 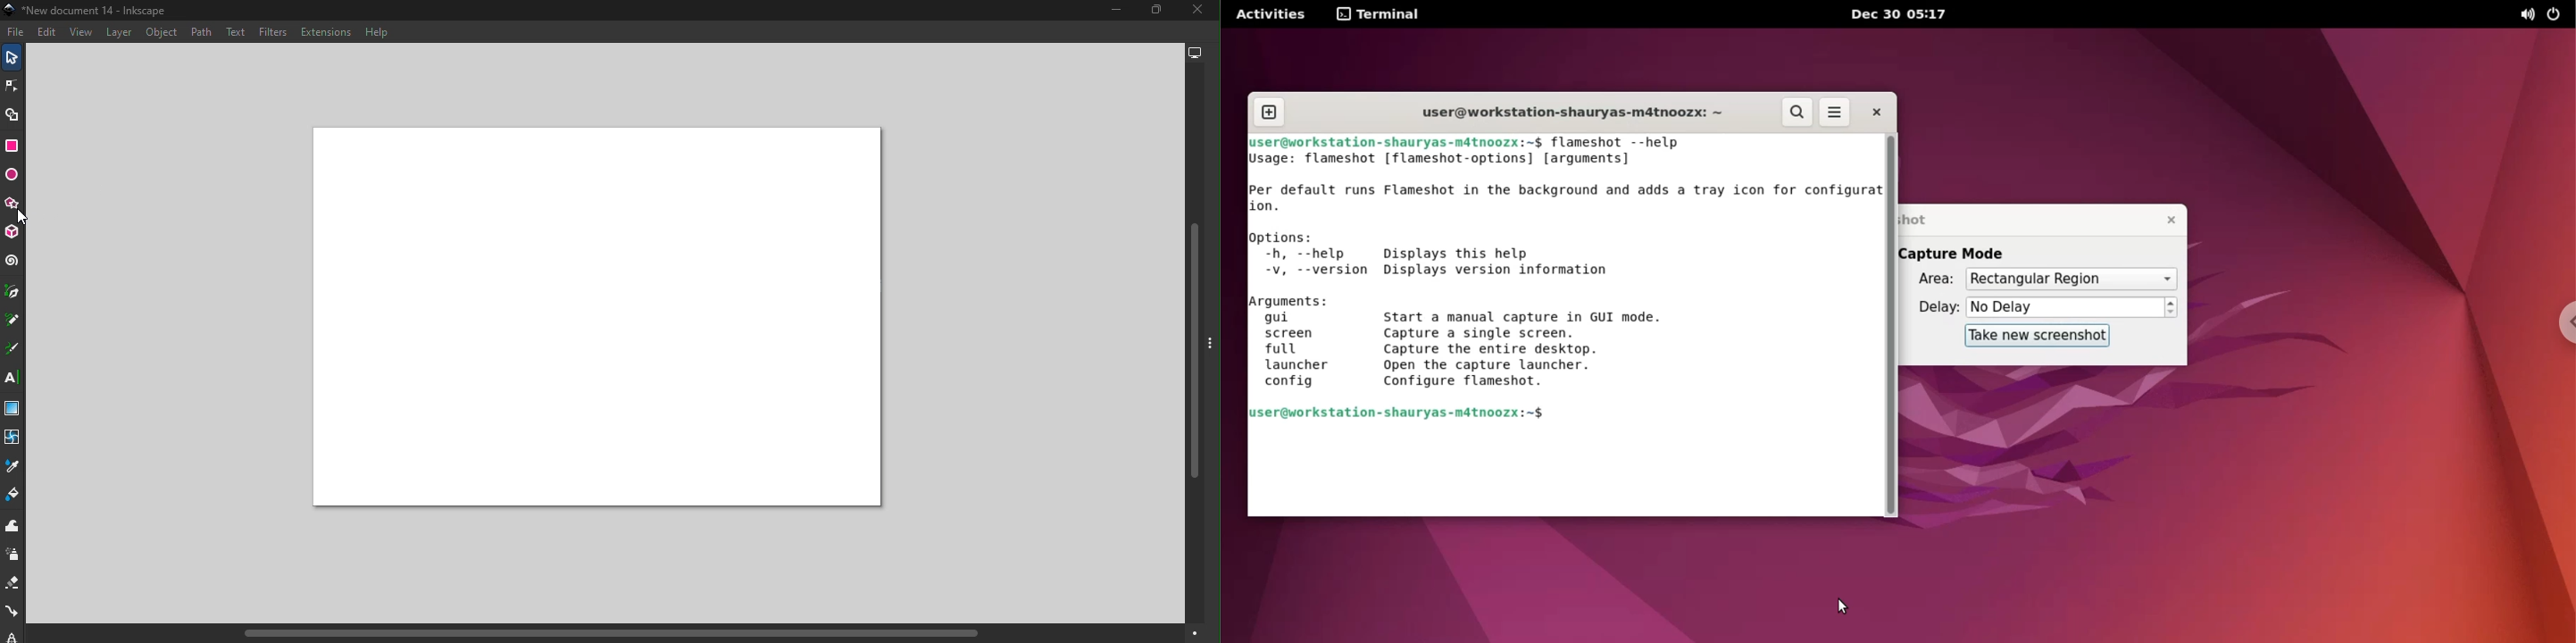 What do you see at coordinates (1384, 14) in the screenshot?
I see `Terminal menu` at bounding box center [1384, 14].